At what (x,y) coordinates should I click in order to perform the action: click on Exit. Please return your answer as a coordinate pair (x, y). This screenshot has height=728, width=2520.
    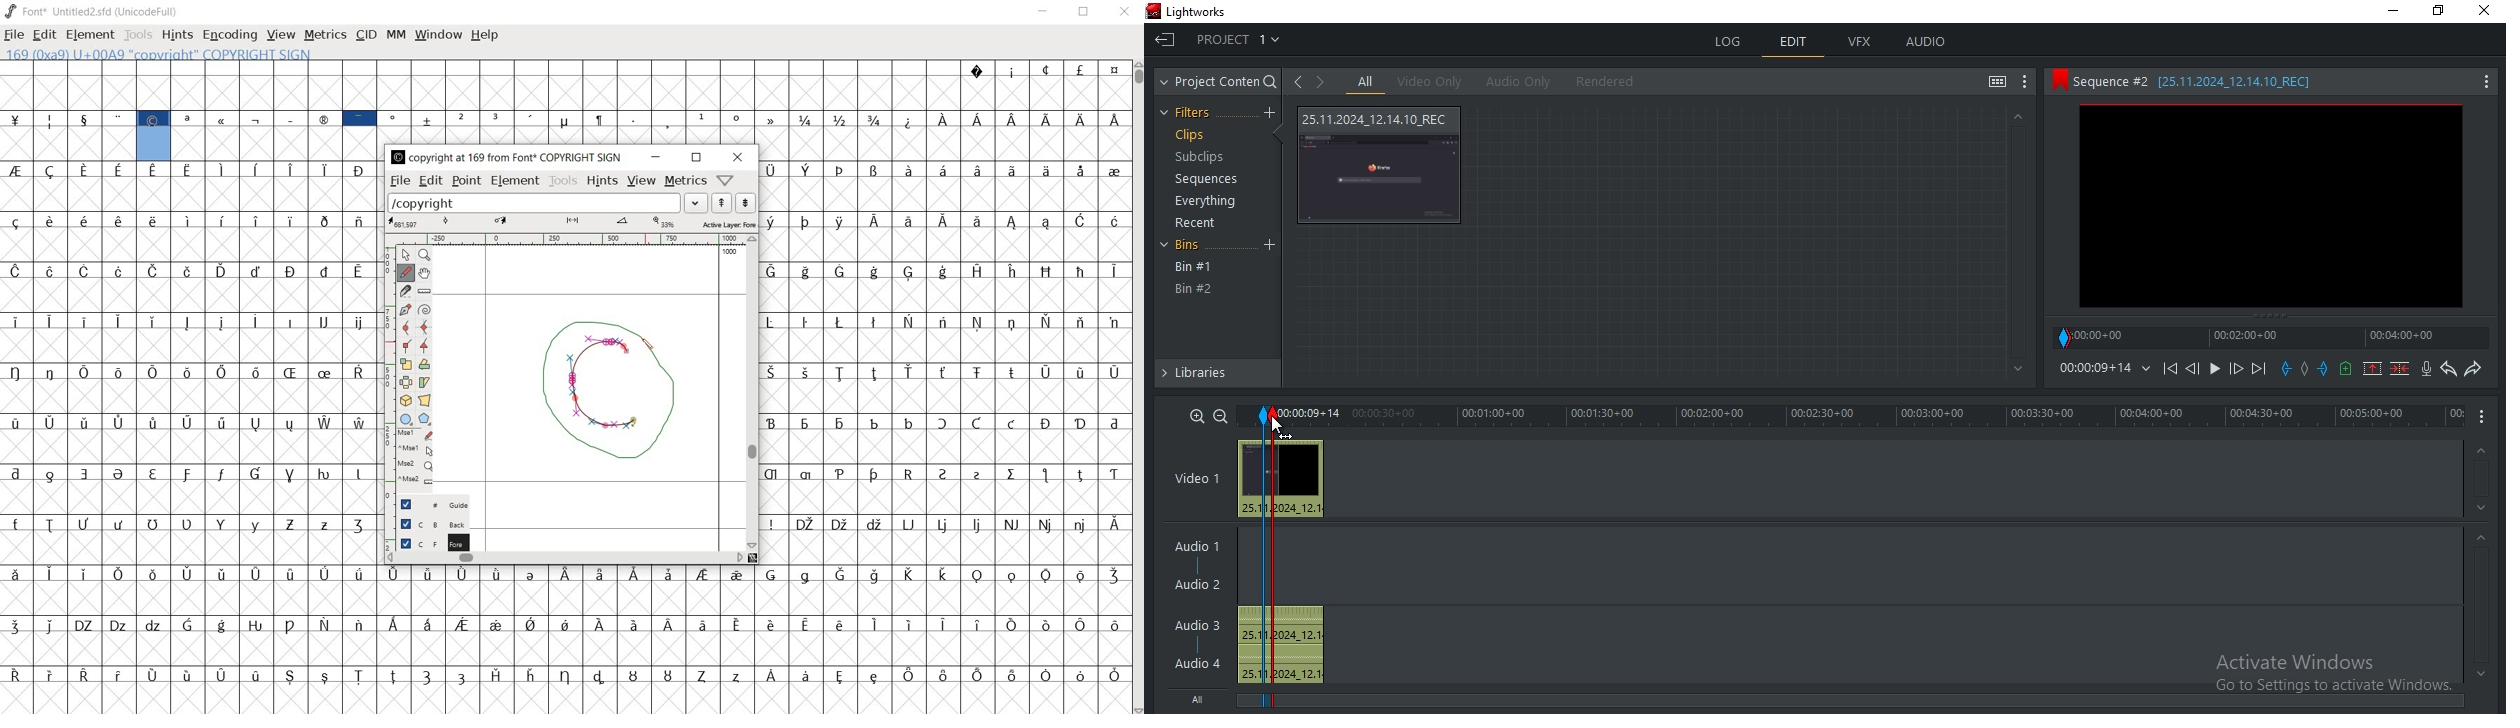
    Looking at the image, I should click on (1165, 38).